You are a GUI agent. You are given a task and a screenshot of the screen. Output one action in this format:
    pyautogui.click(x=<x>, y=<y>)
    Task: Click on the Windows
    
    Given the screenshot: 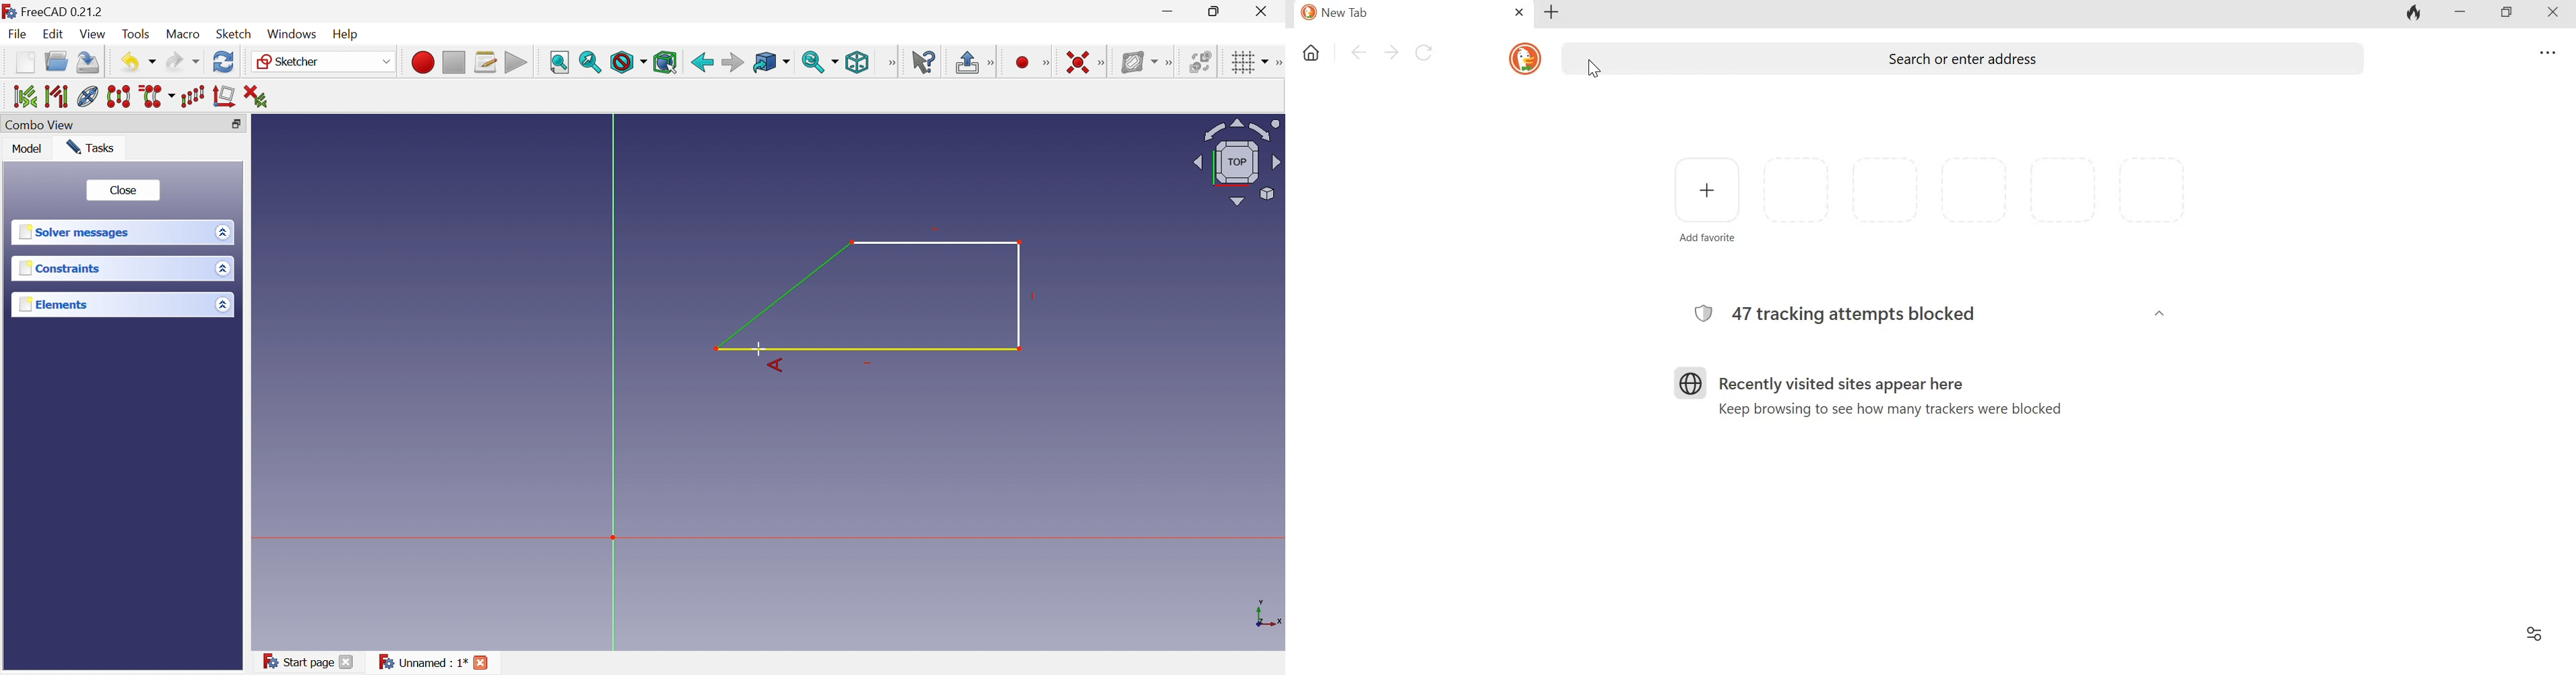 What is the action you would take?
    pyautogui.click(x=293, y=34)
    